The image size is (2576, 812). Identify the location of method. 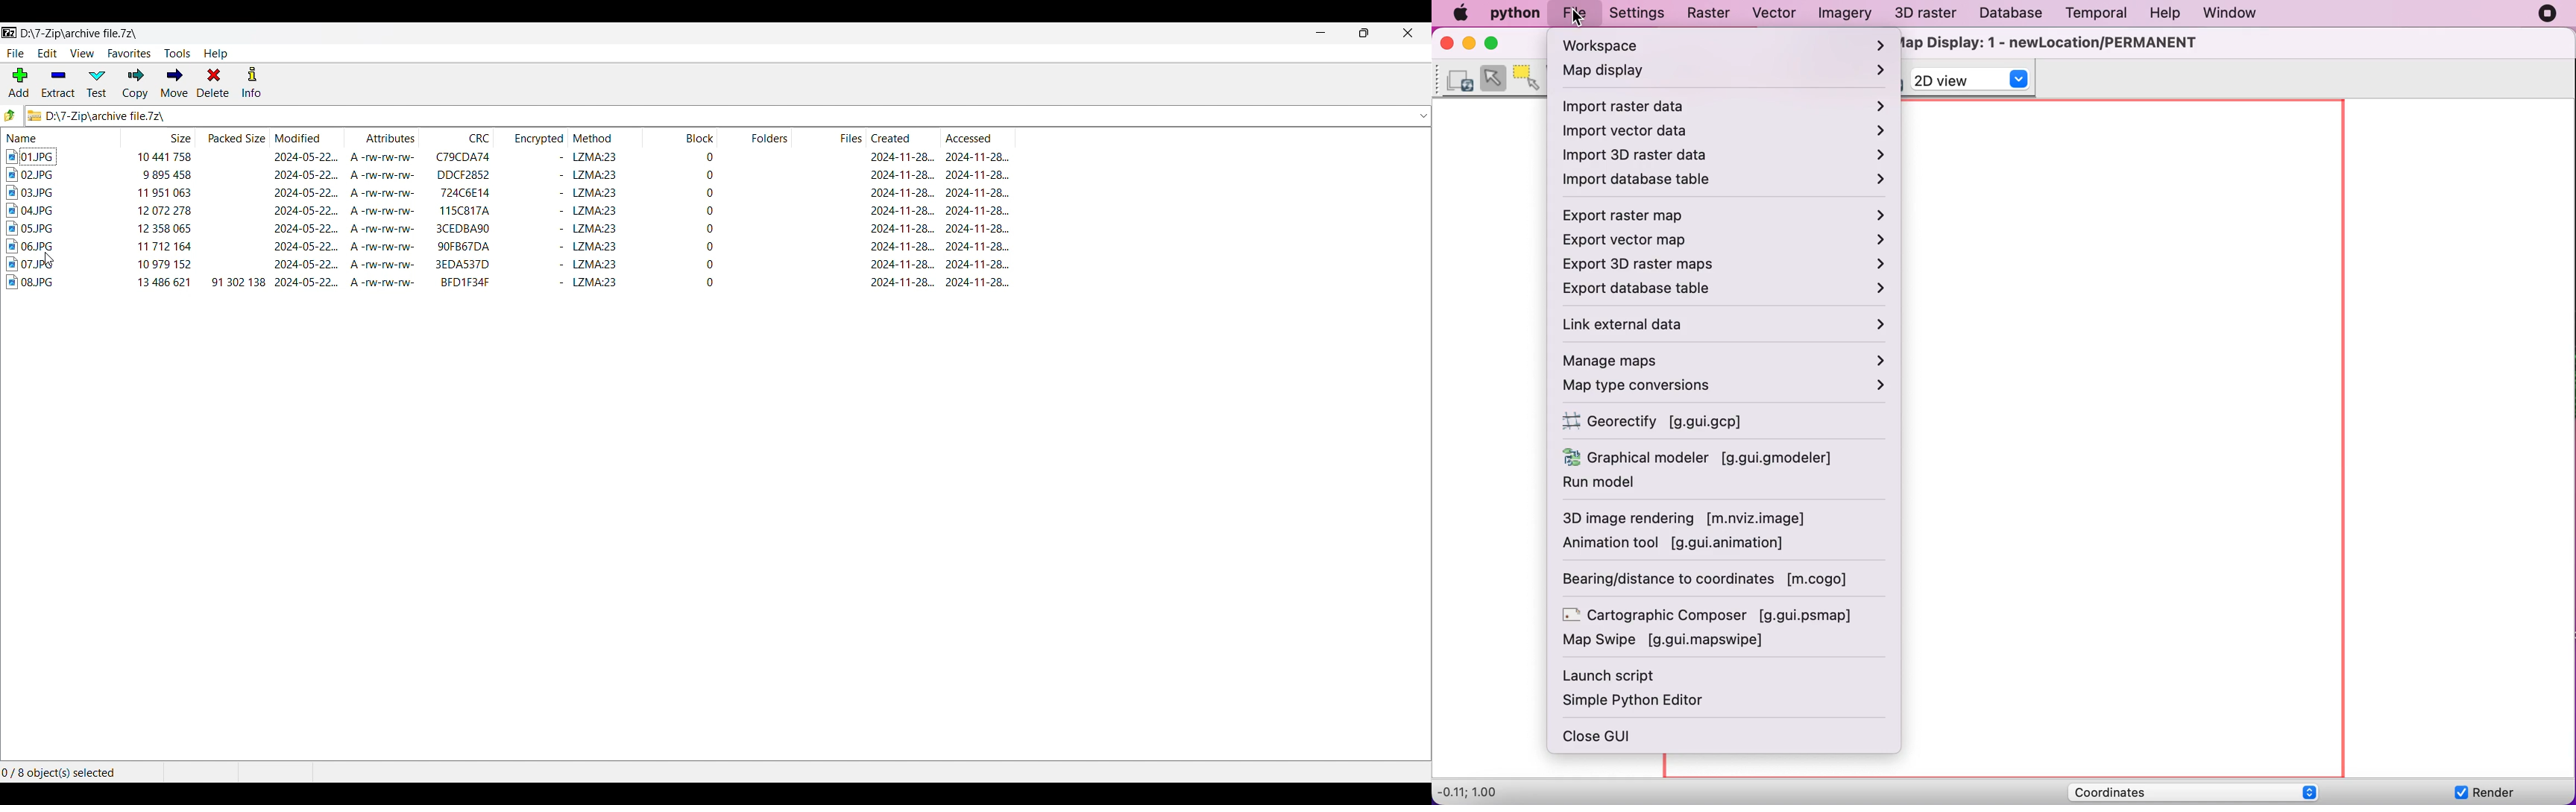
(594, 175).